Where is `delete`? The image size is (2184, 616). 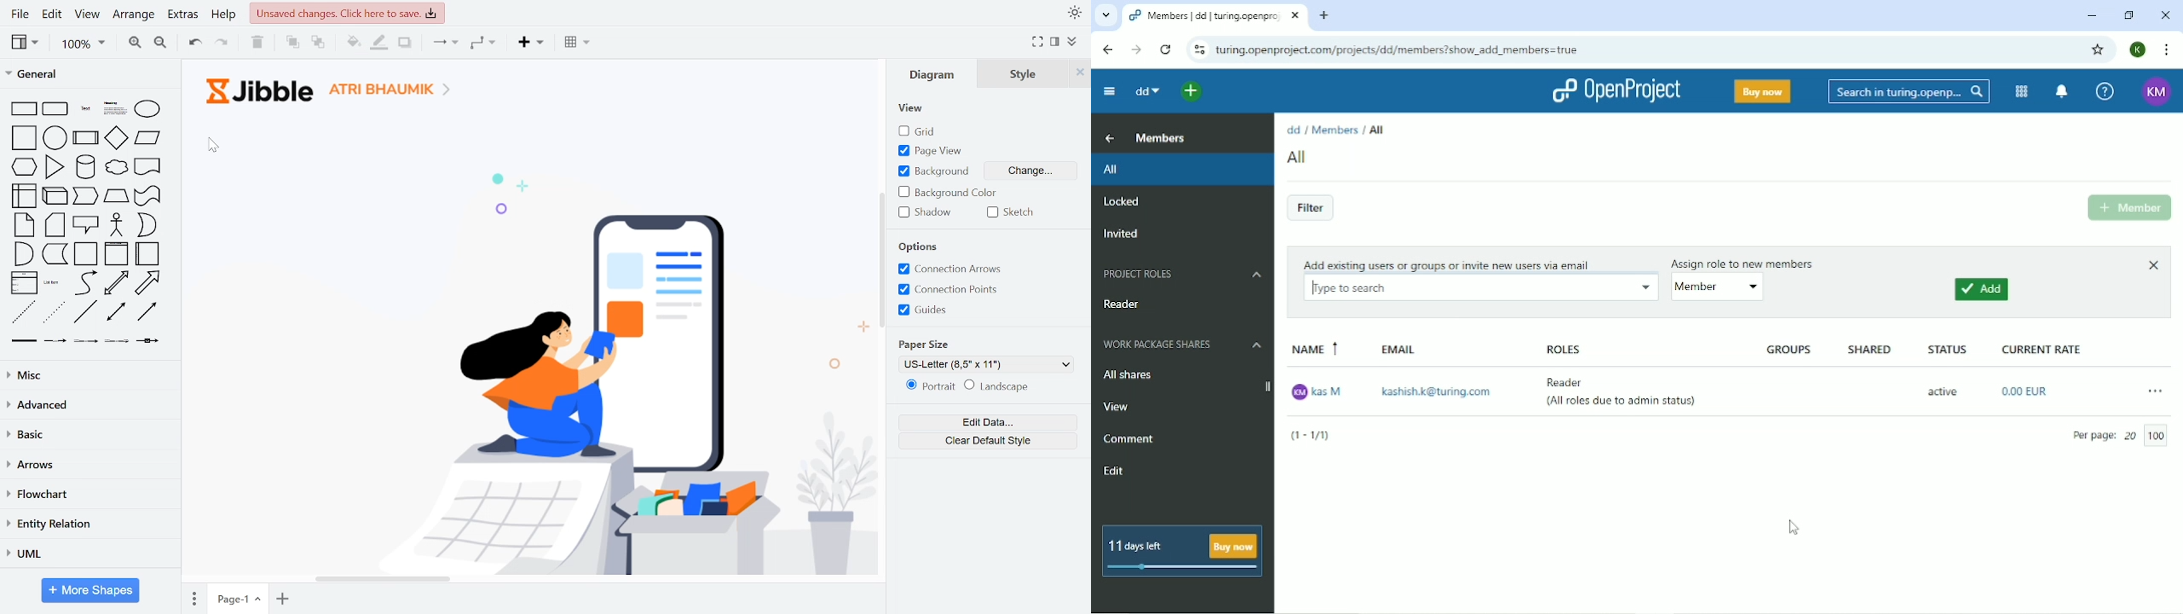
delete is located at coordinates (259, 43).